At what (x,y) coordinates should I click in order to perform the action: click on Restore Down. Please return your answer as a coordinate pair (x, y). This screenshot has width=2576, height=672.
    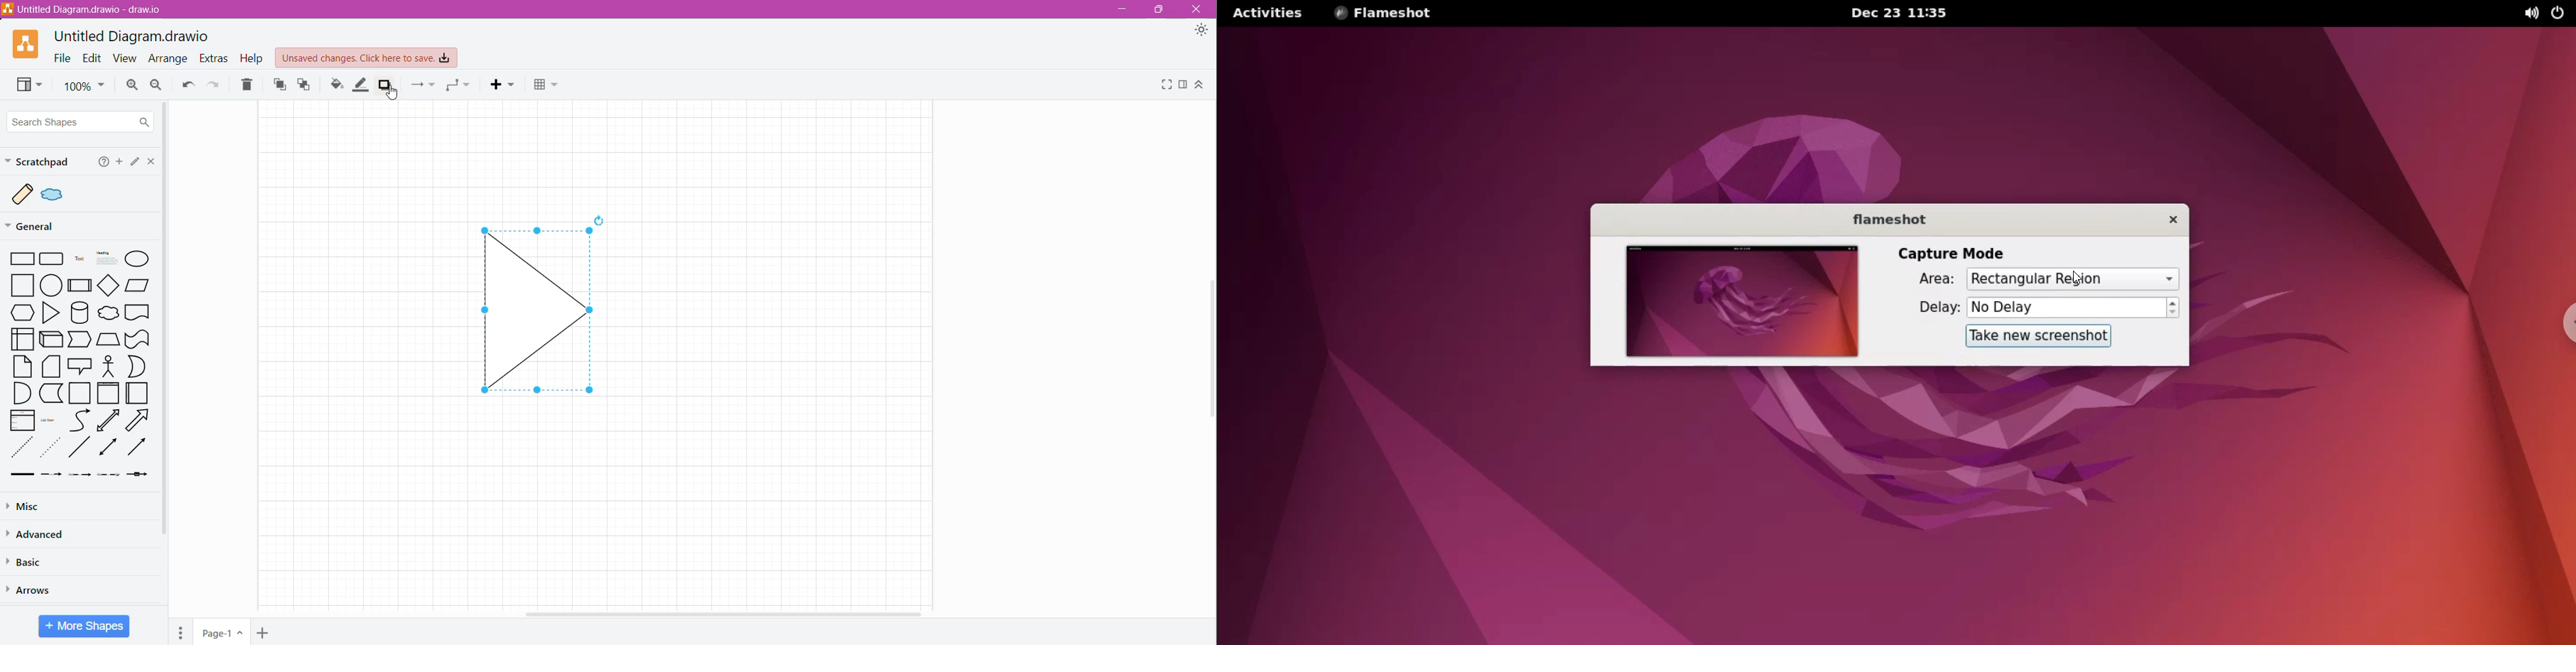
    Looking at the image, I should click on (1160, 10).